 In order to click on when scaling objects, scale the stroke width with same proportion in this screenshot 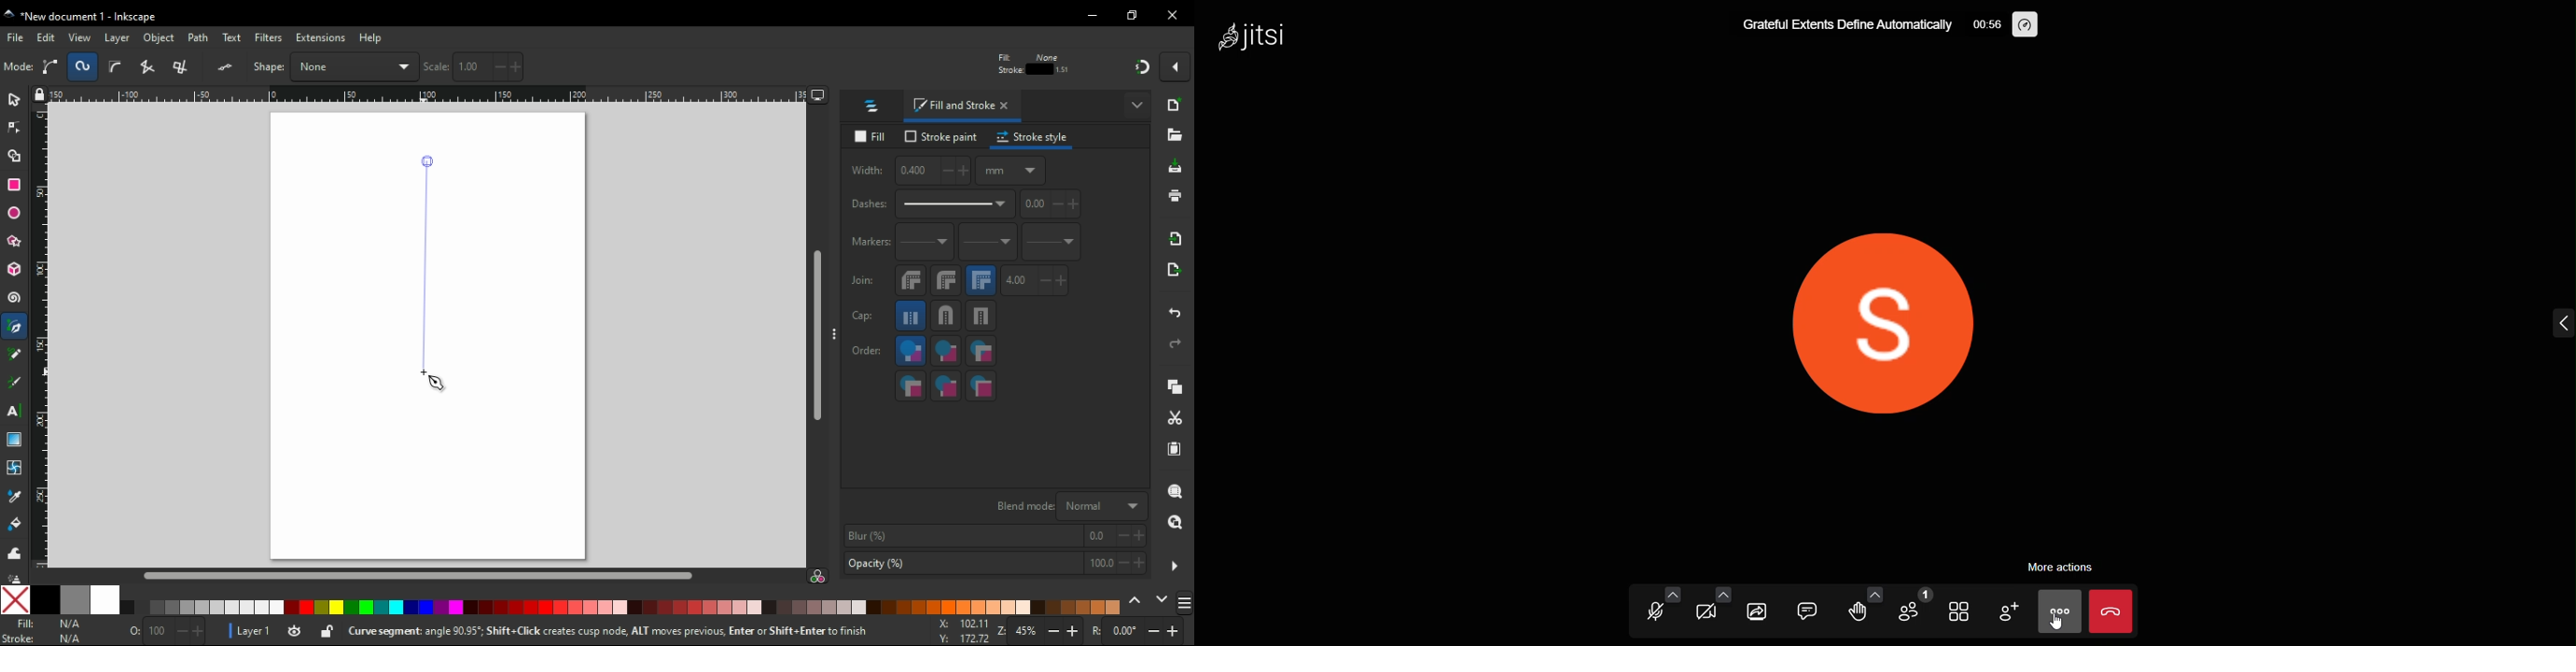, I will do `click(996, 66)`.